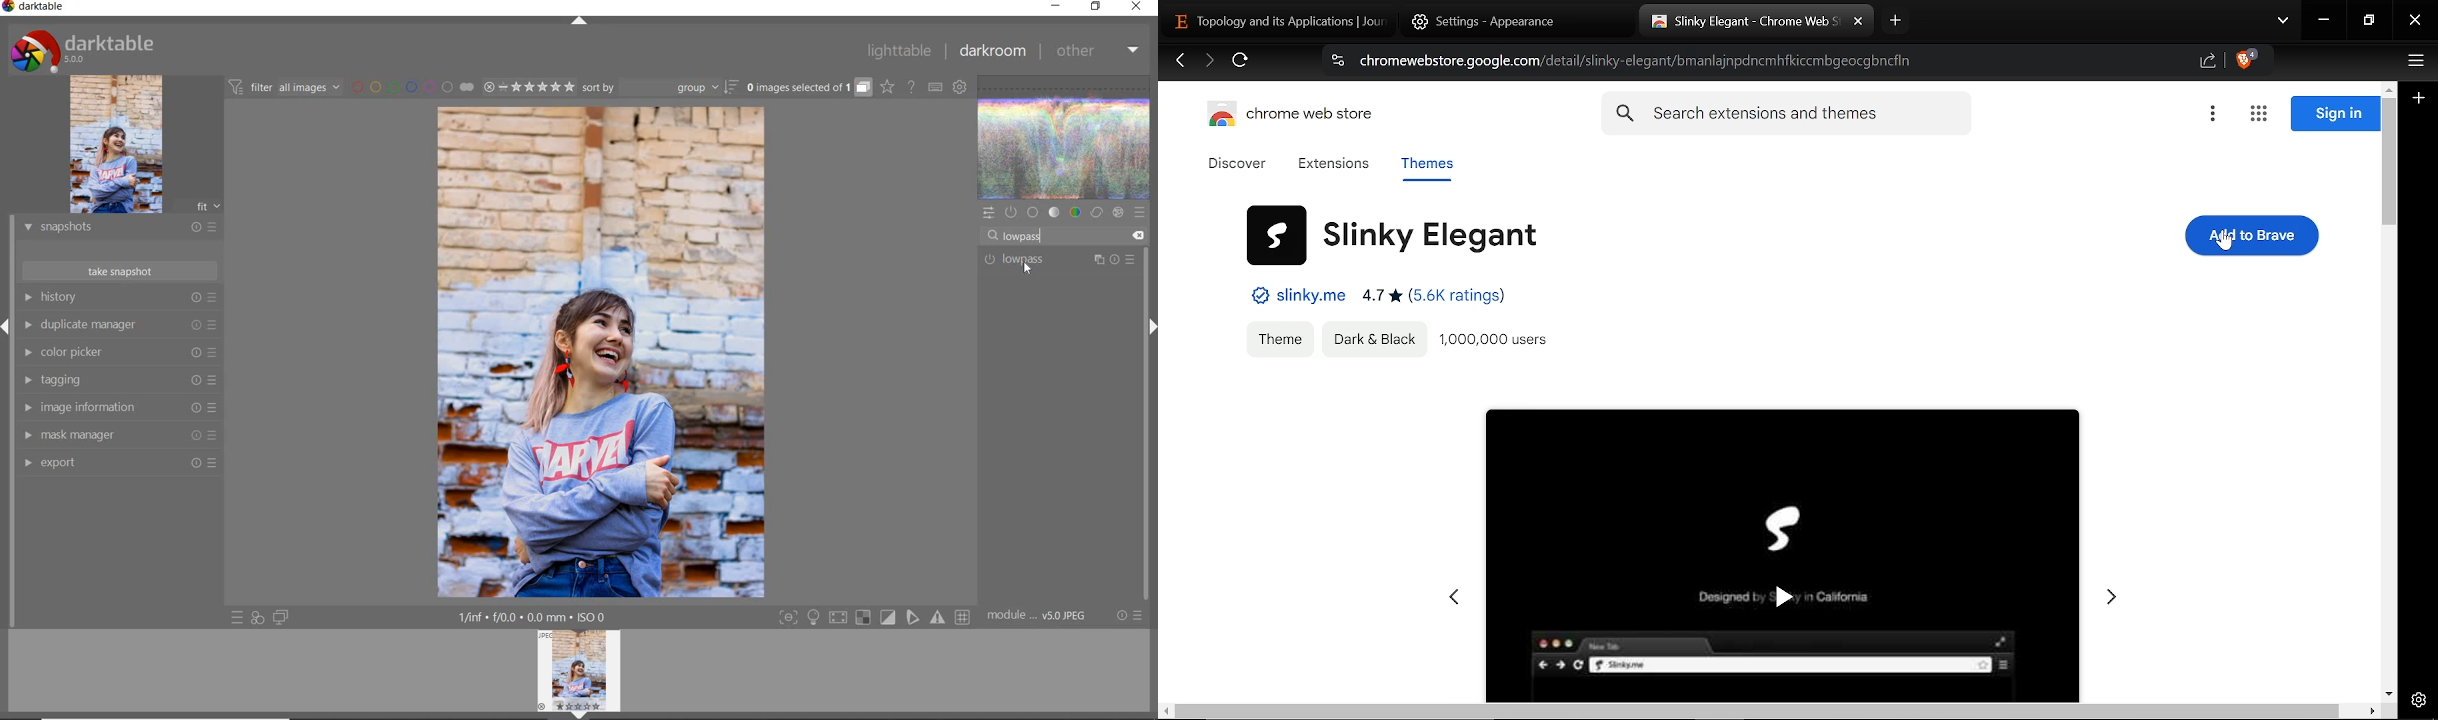 The width and height of the screenshot is (2464, 728). Describe the element at coordinates (137, 145) in the screenshot. I see `image preview` at that location.